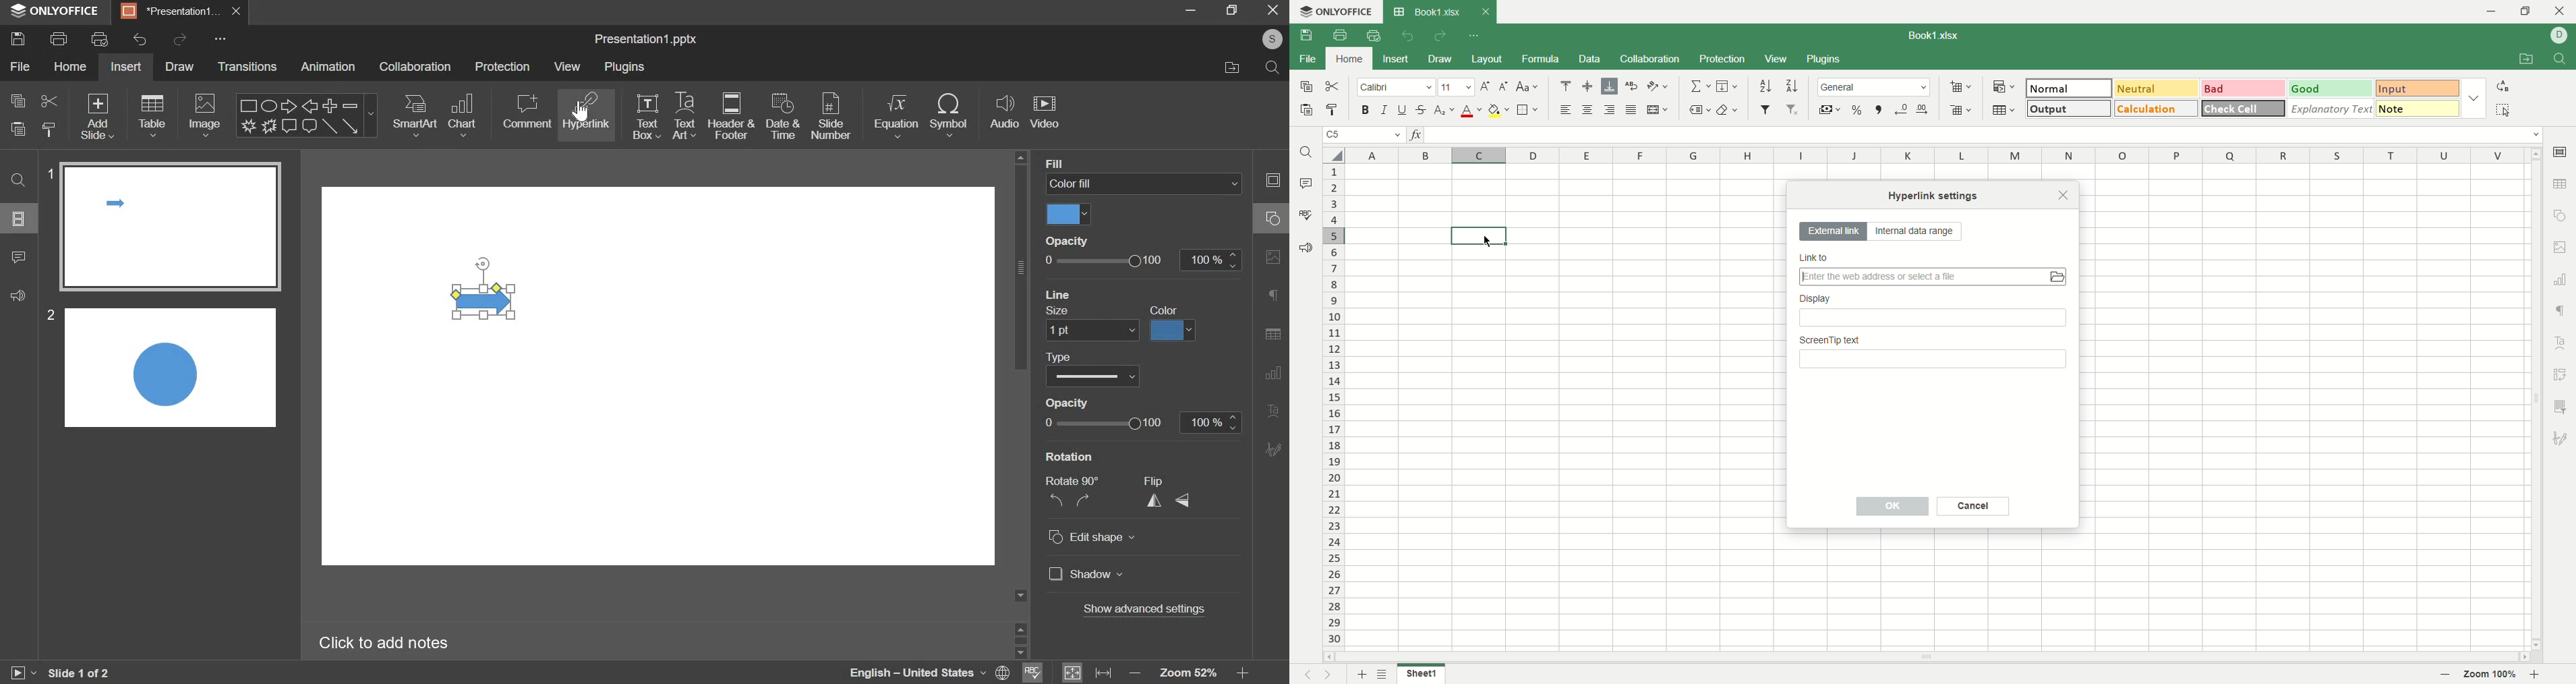  What do you see at coordinates (1405, 35) in the screenshot?
I see `undo` at bounding box center [1405, 35].